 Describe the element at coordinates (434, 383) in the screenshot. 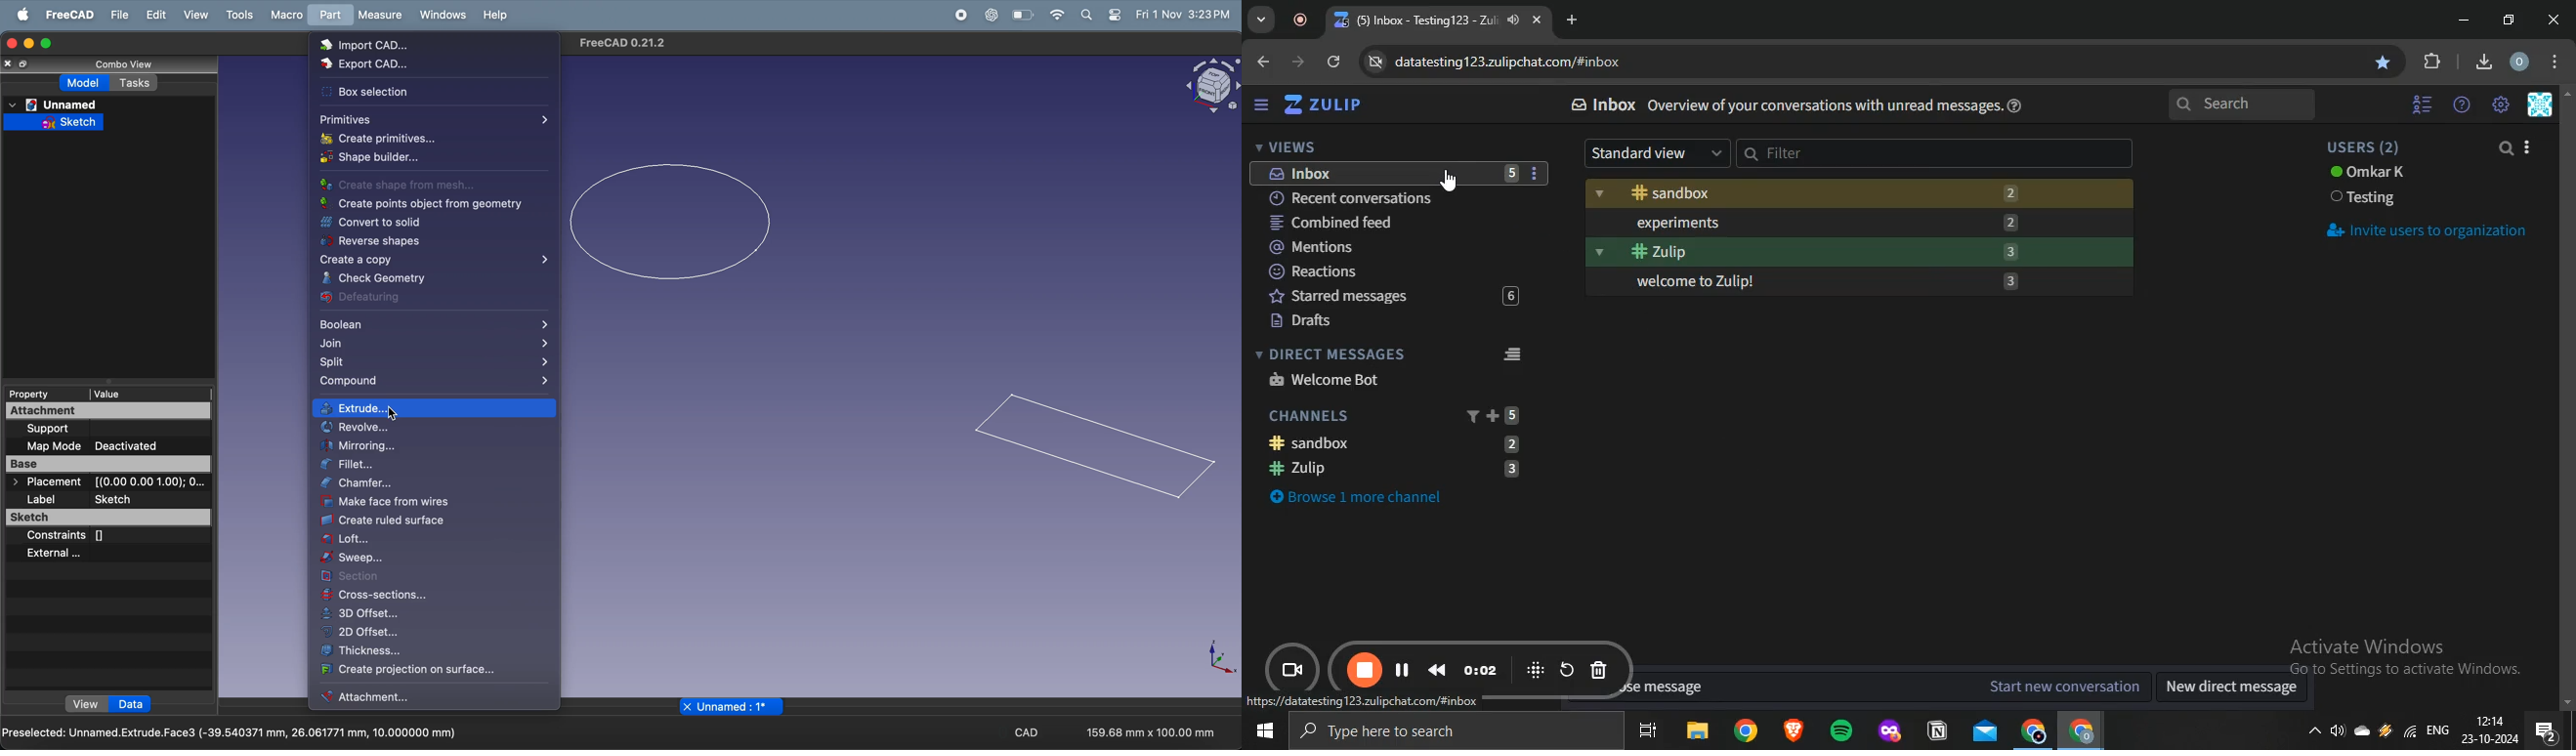

I see `Compound` at that location.